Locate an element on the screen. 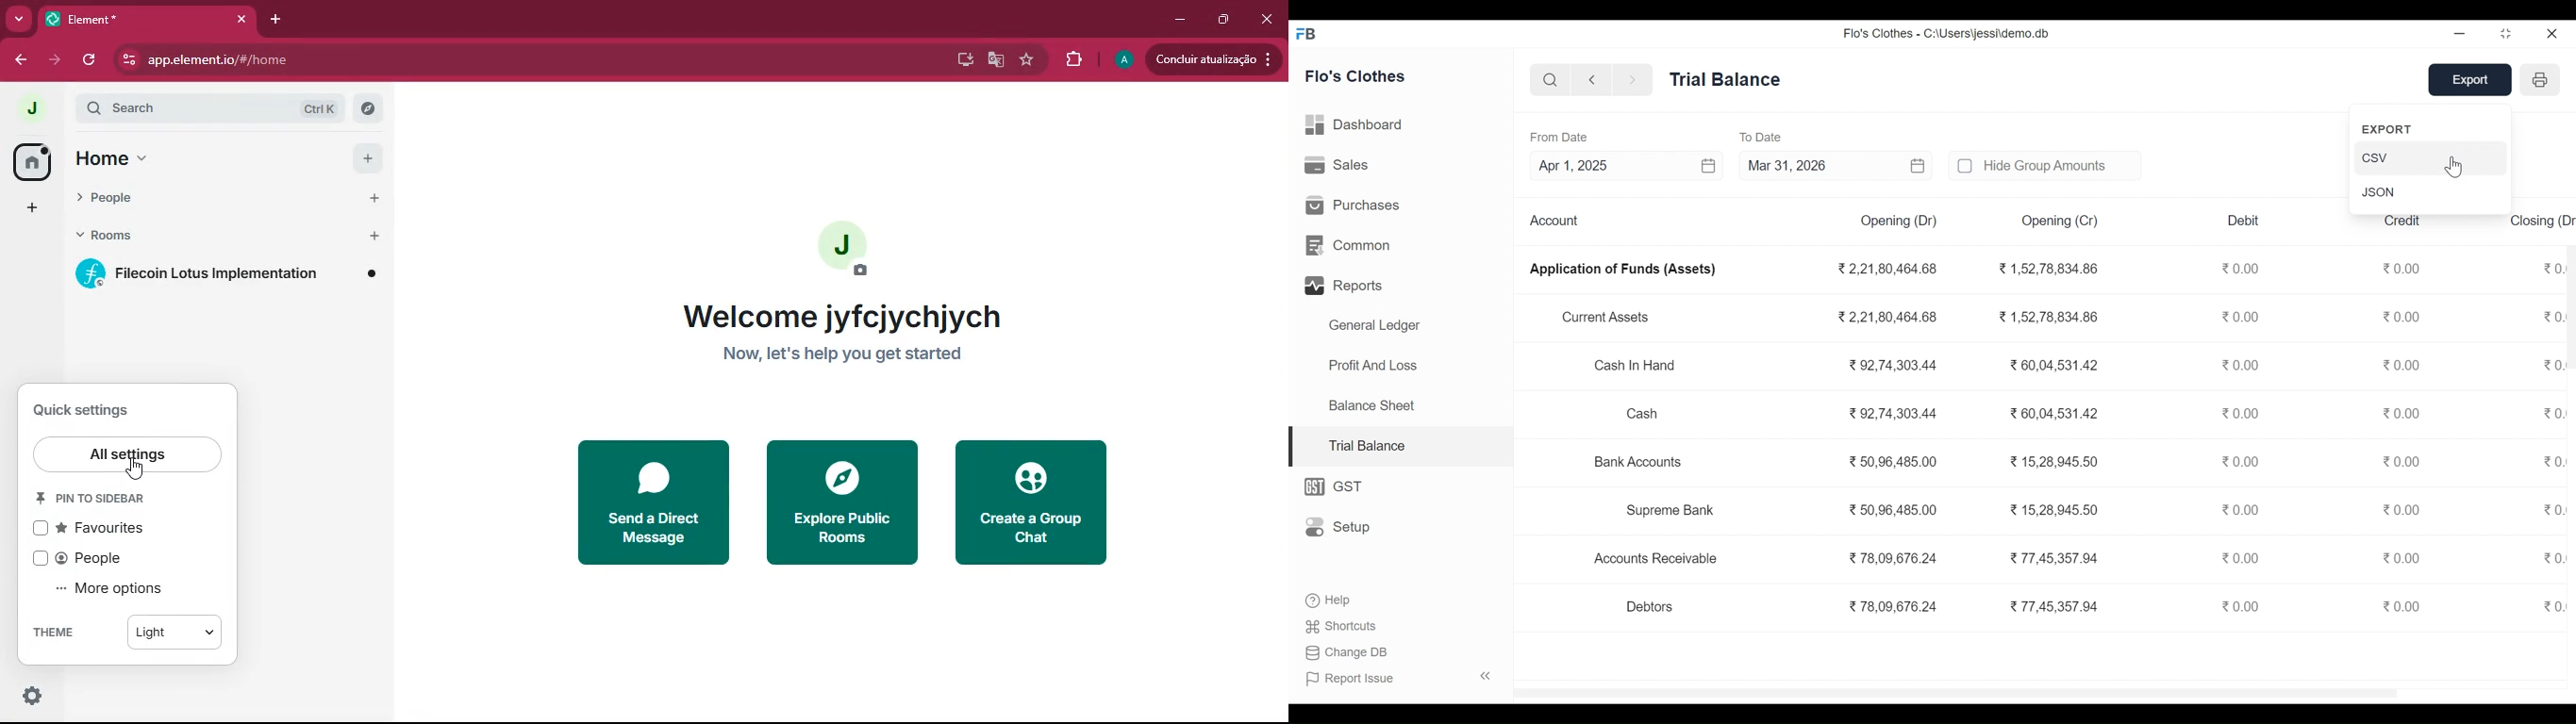  0.00 is located at coordinates (2552, 511).